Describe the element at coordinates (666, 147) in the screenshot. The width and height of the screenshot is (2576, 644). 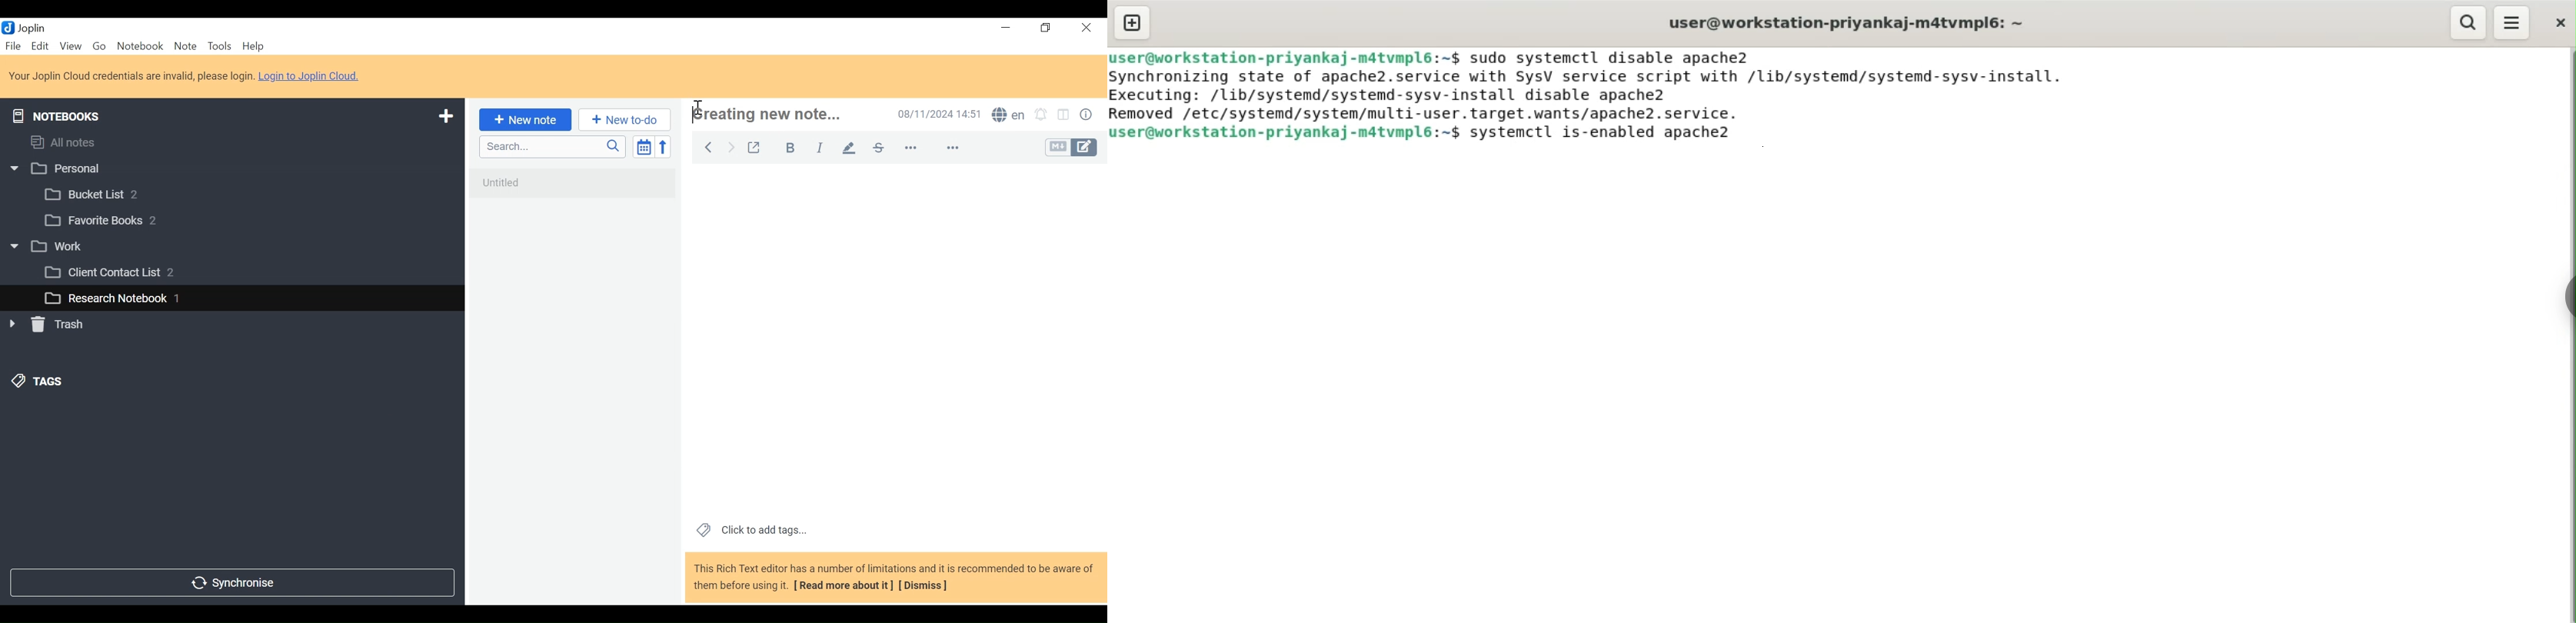
I see `Reverse Sort order` at that location.